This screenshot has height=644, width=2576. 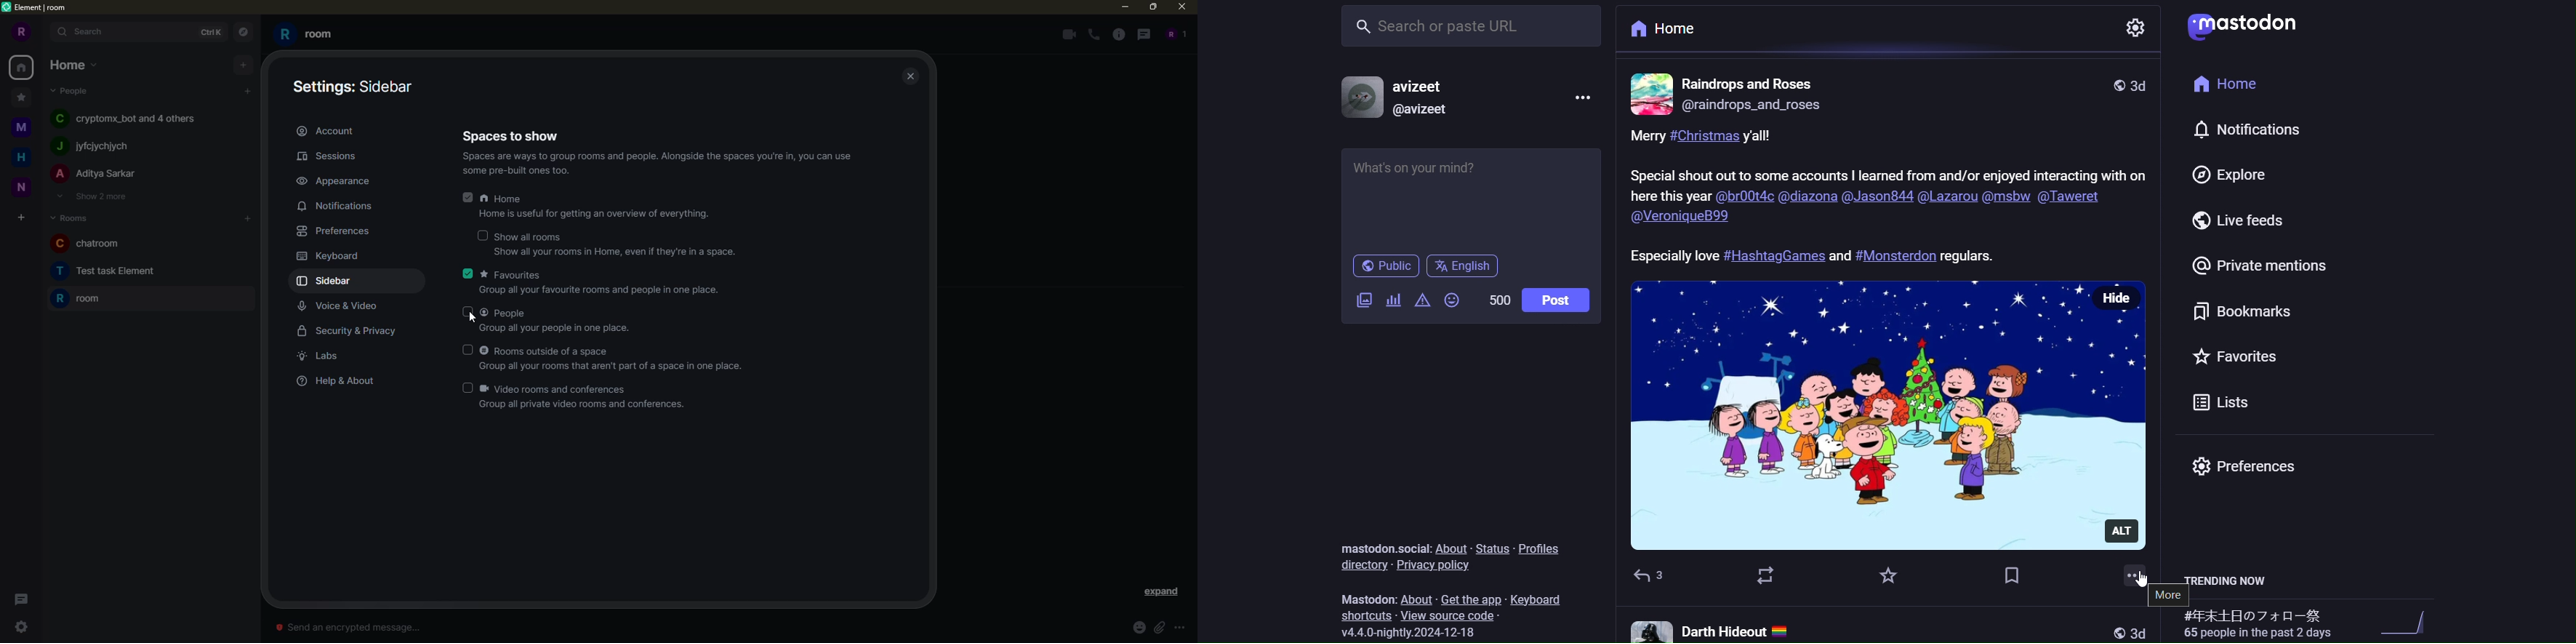 I want to click on minimize, so click(x=1122, y=7).